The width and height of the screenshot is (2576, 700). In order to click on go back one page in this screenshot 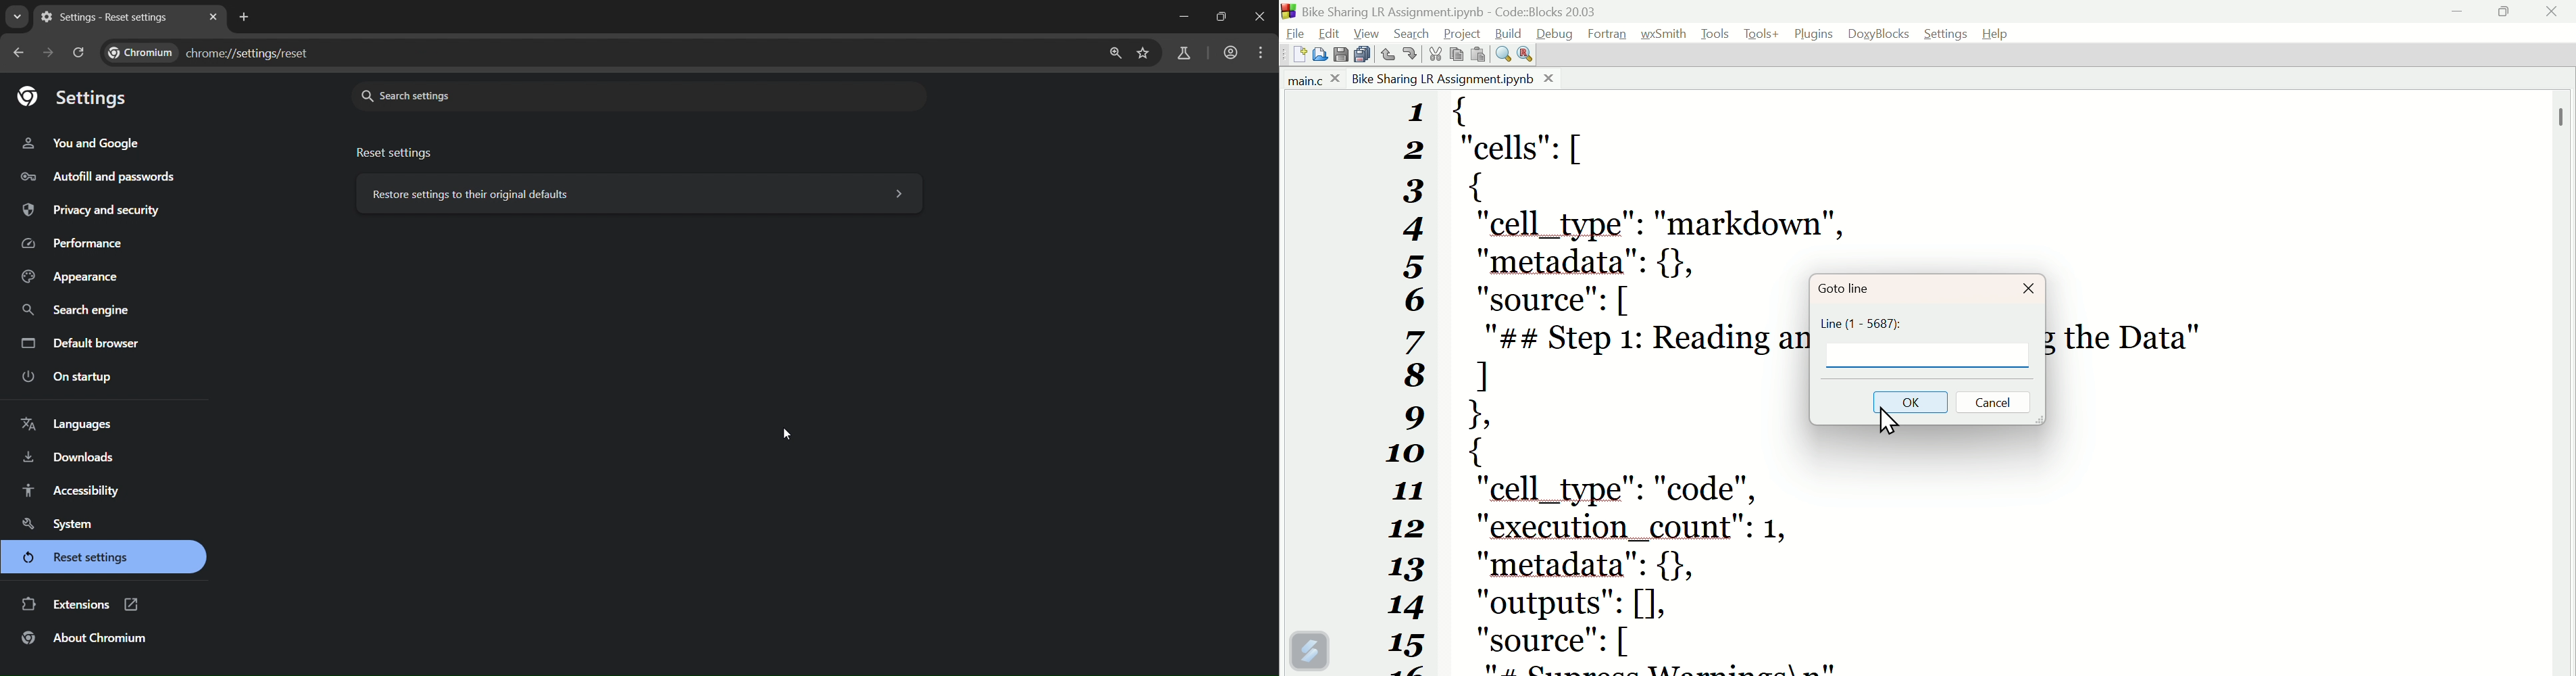, I will do `click(20, 52)`.